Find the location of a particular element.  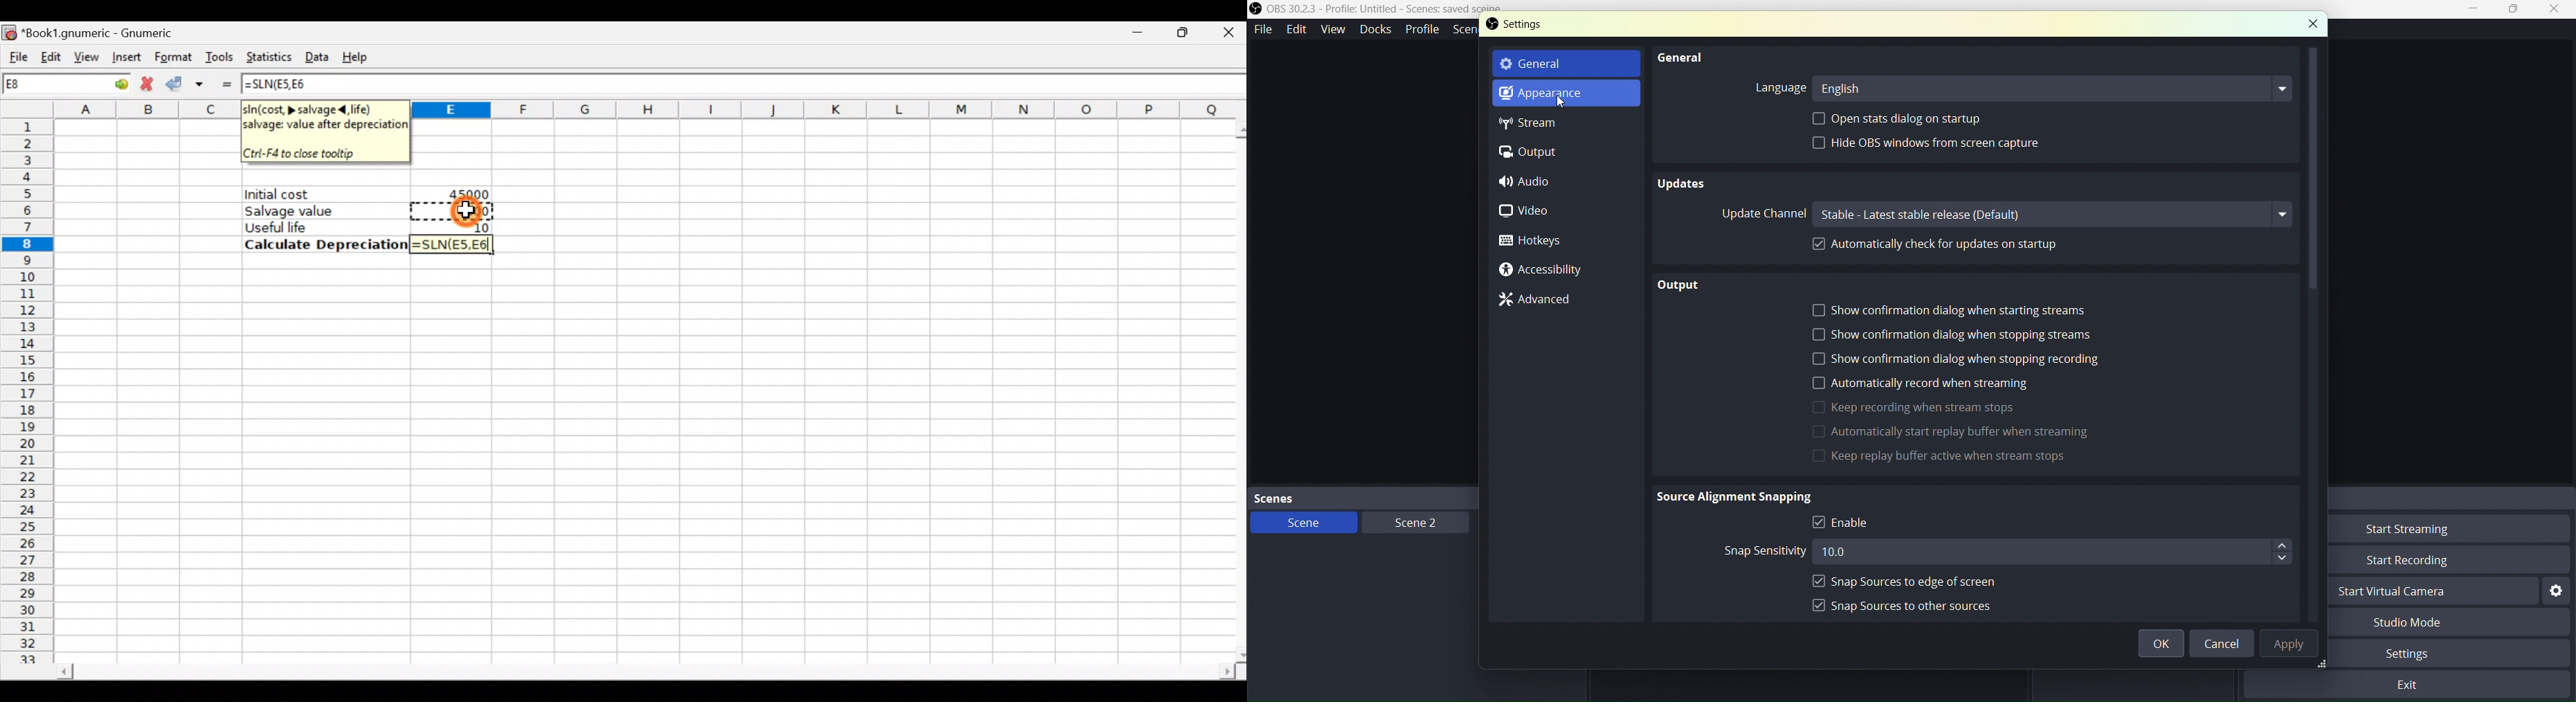

Statistics is located at coordinates (269, 54).